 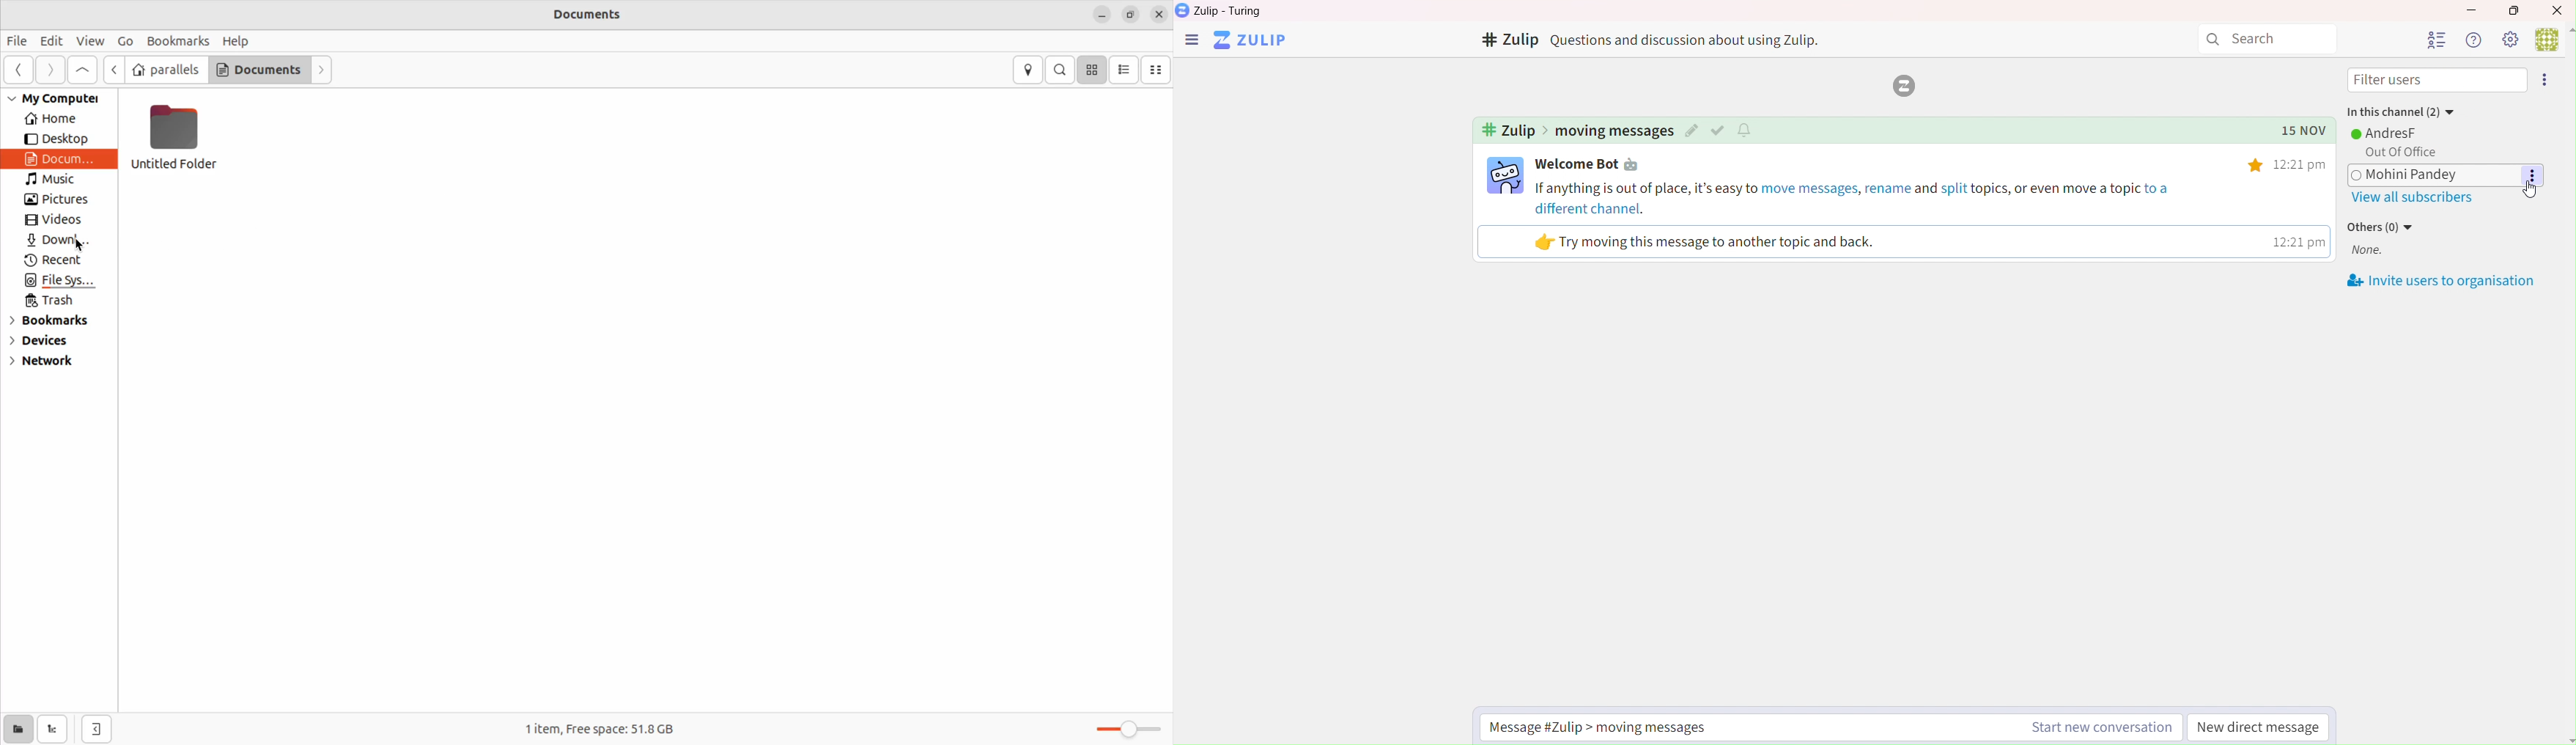 I want to click on 12:21 pm |, so click(x=2297, y=241).